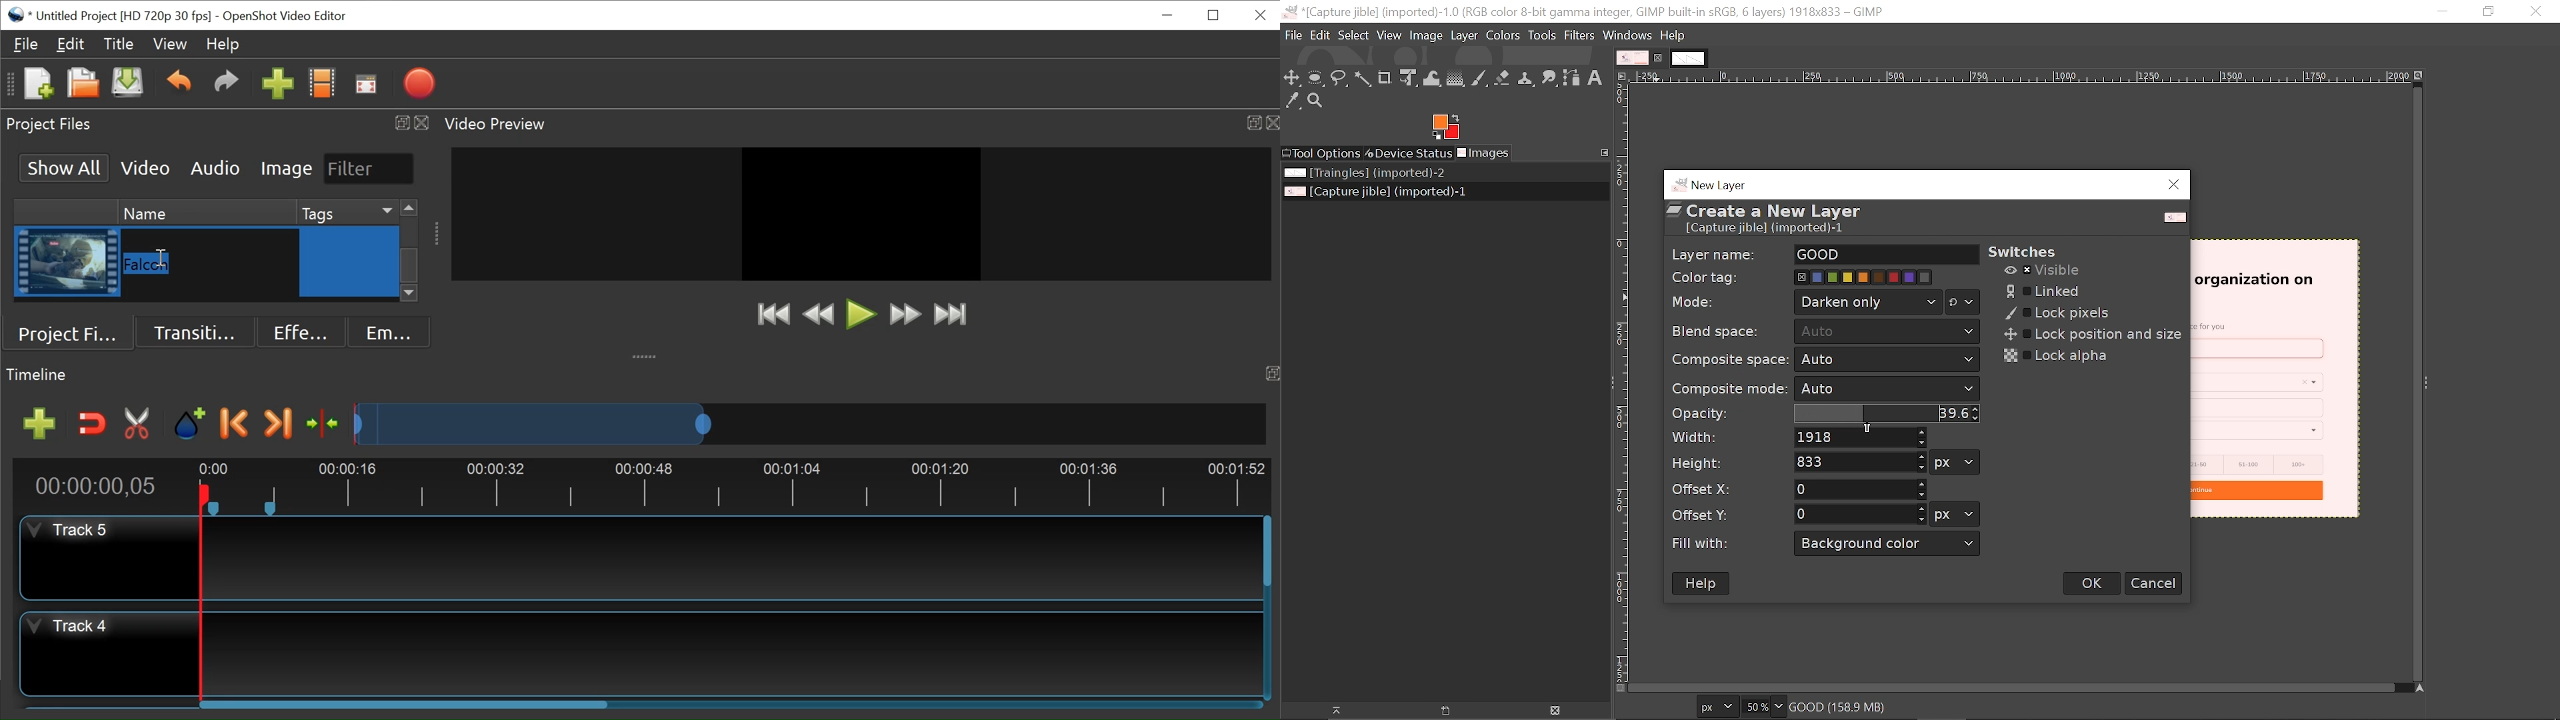  I want to click on Files, so click(26, 43).